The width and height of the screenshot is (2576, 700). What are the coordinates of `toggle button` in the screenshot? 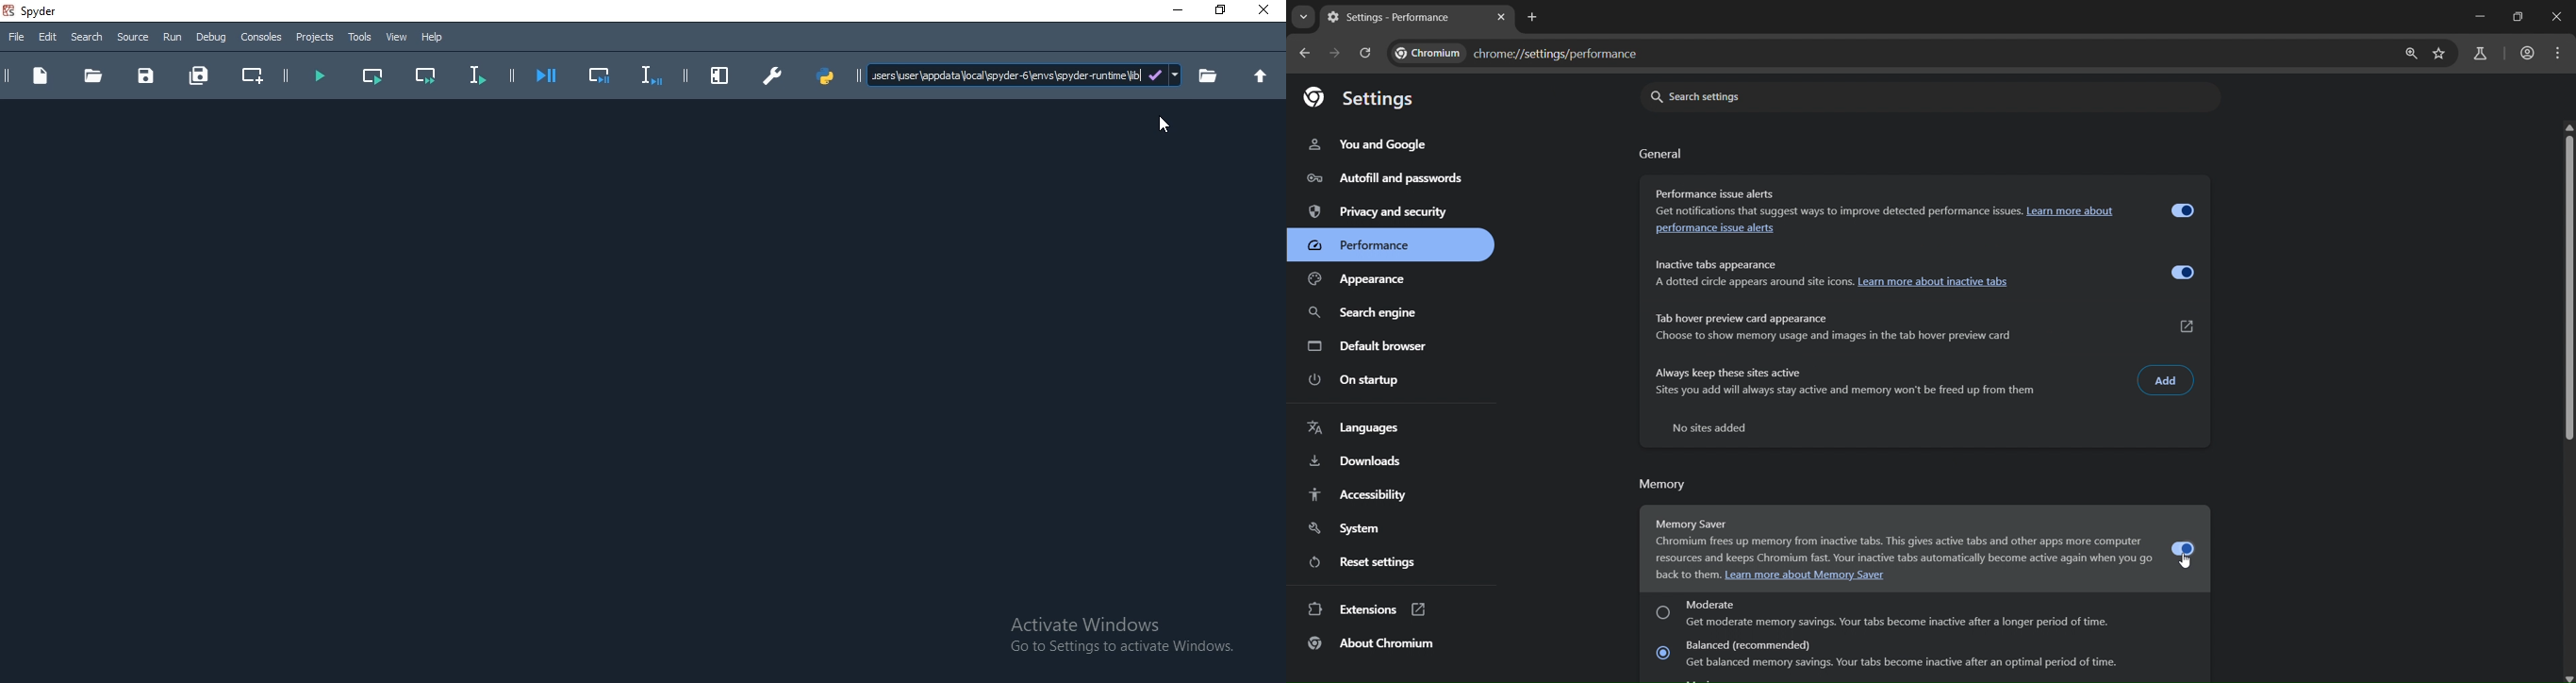 It's located at (2184, 549).